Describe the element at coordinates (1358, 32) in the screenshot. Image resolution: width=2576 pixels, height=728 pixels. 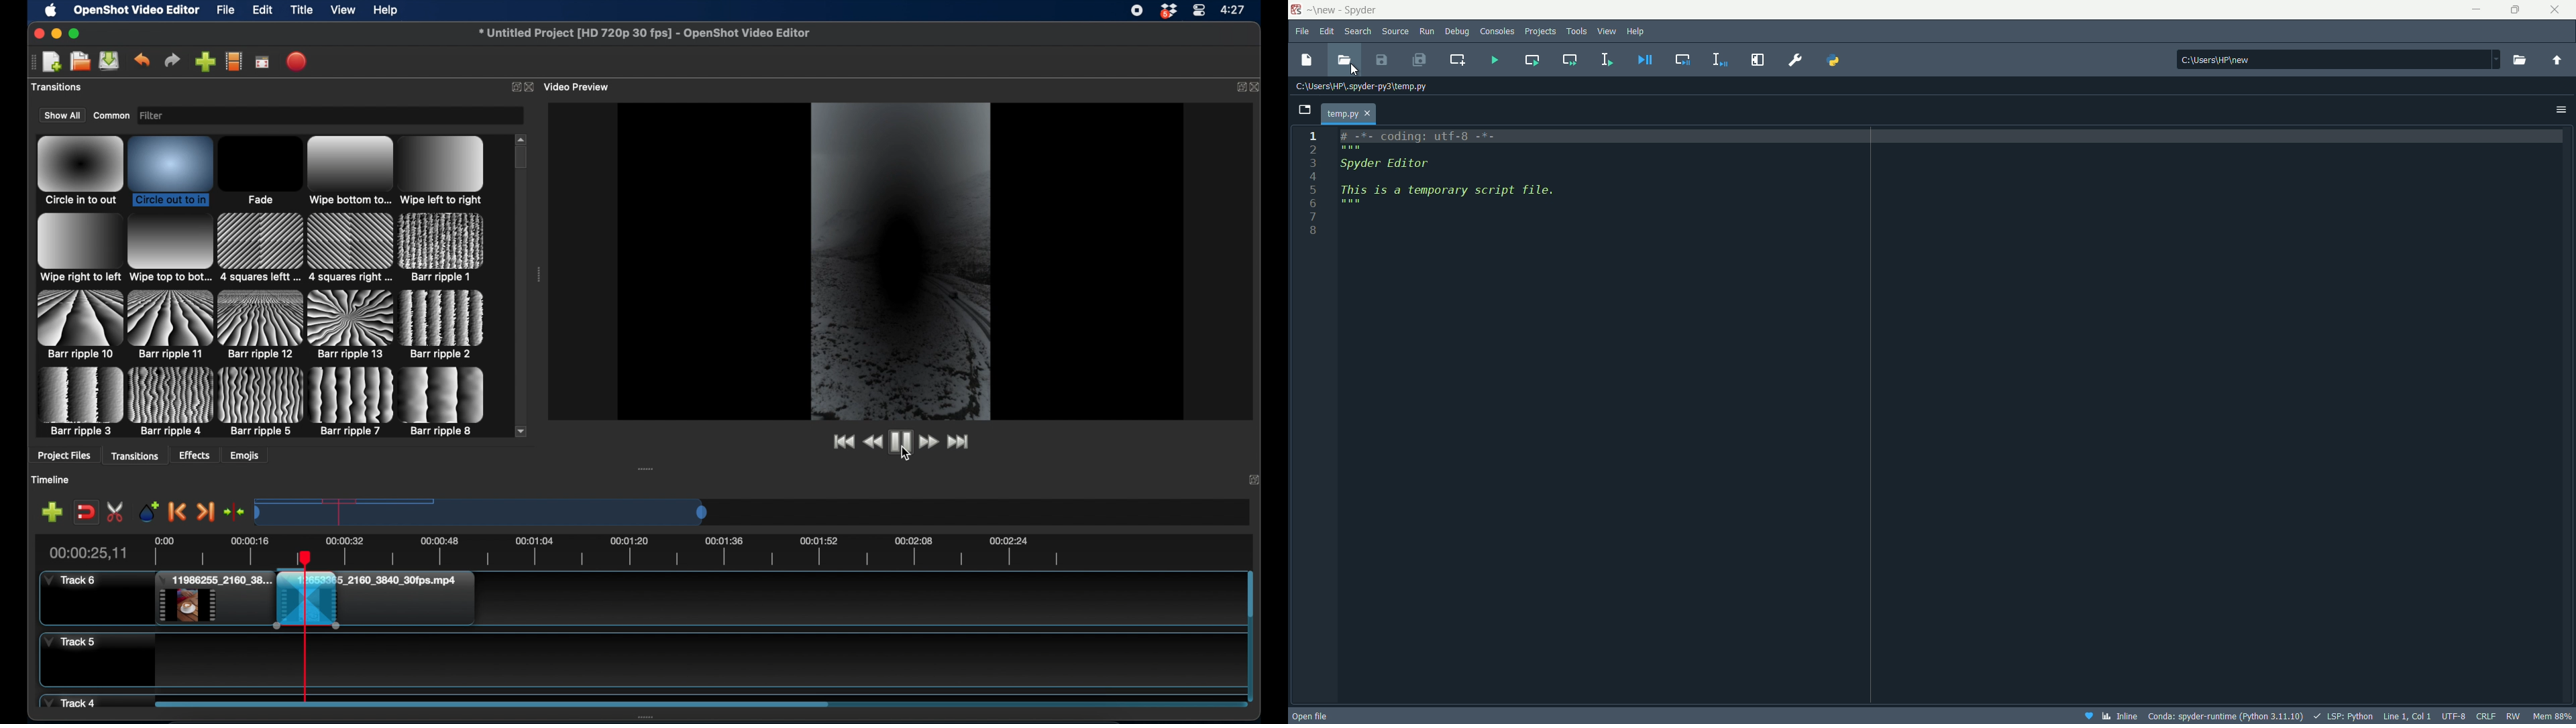
I see `Search menu` at that location.